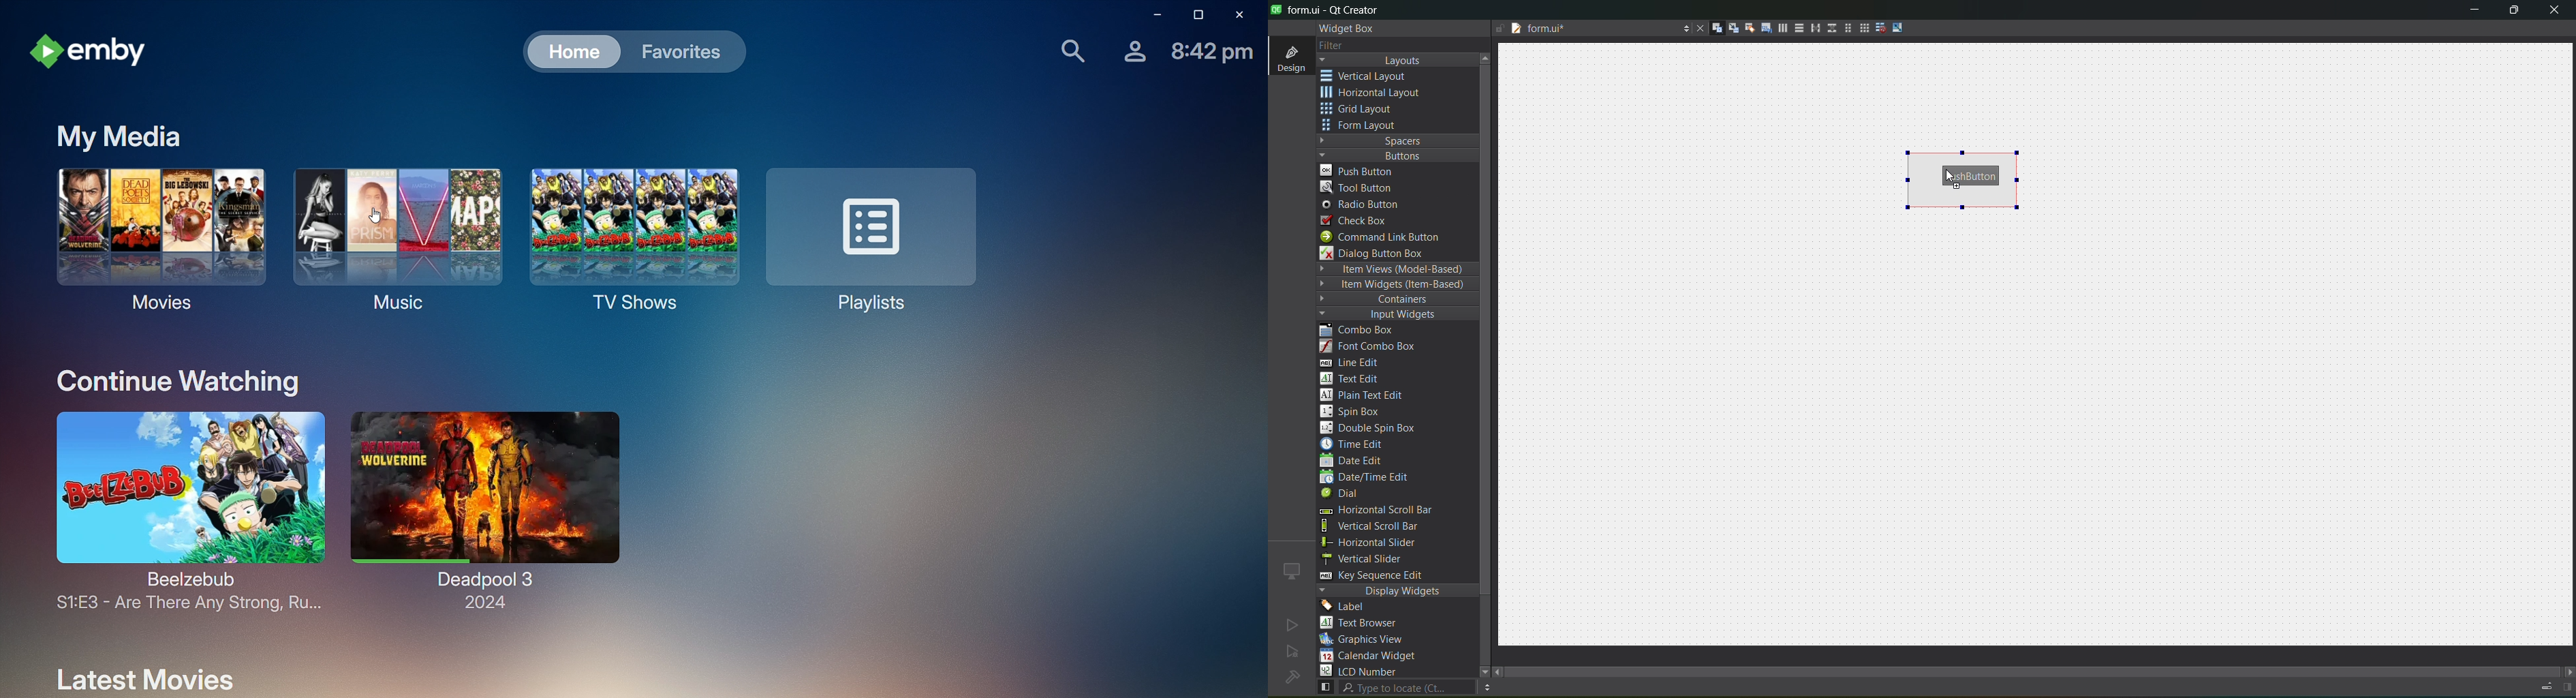 Image resolution: width=2576 pixels, height=700 pixels. What do you see at coordinates (1363, 125) in the screenshot?
I see `form` at bounding box center [1363, 125].